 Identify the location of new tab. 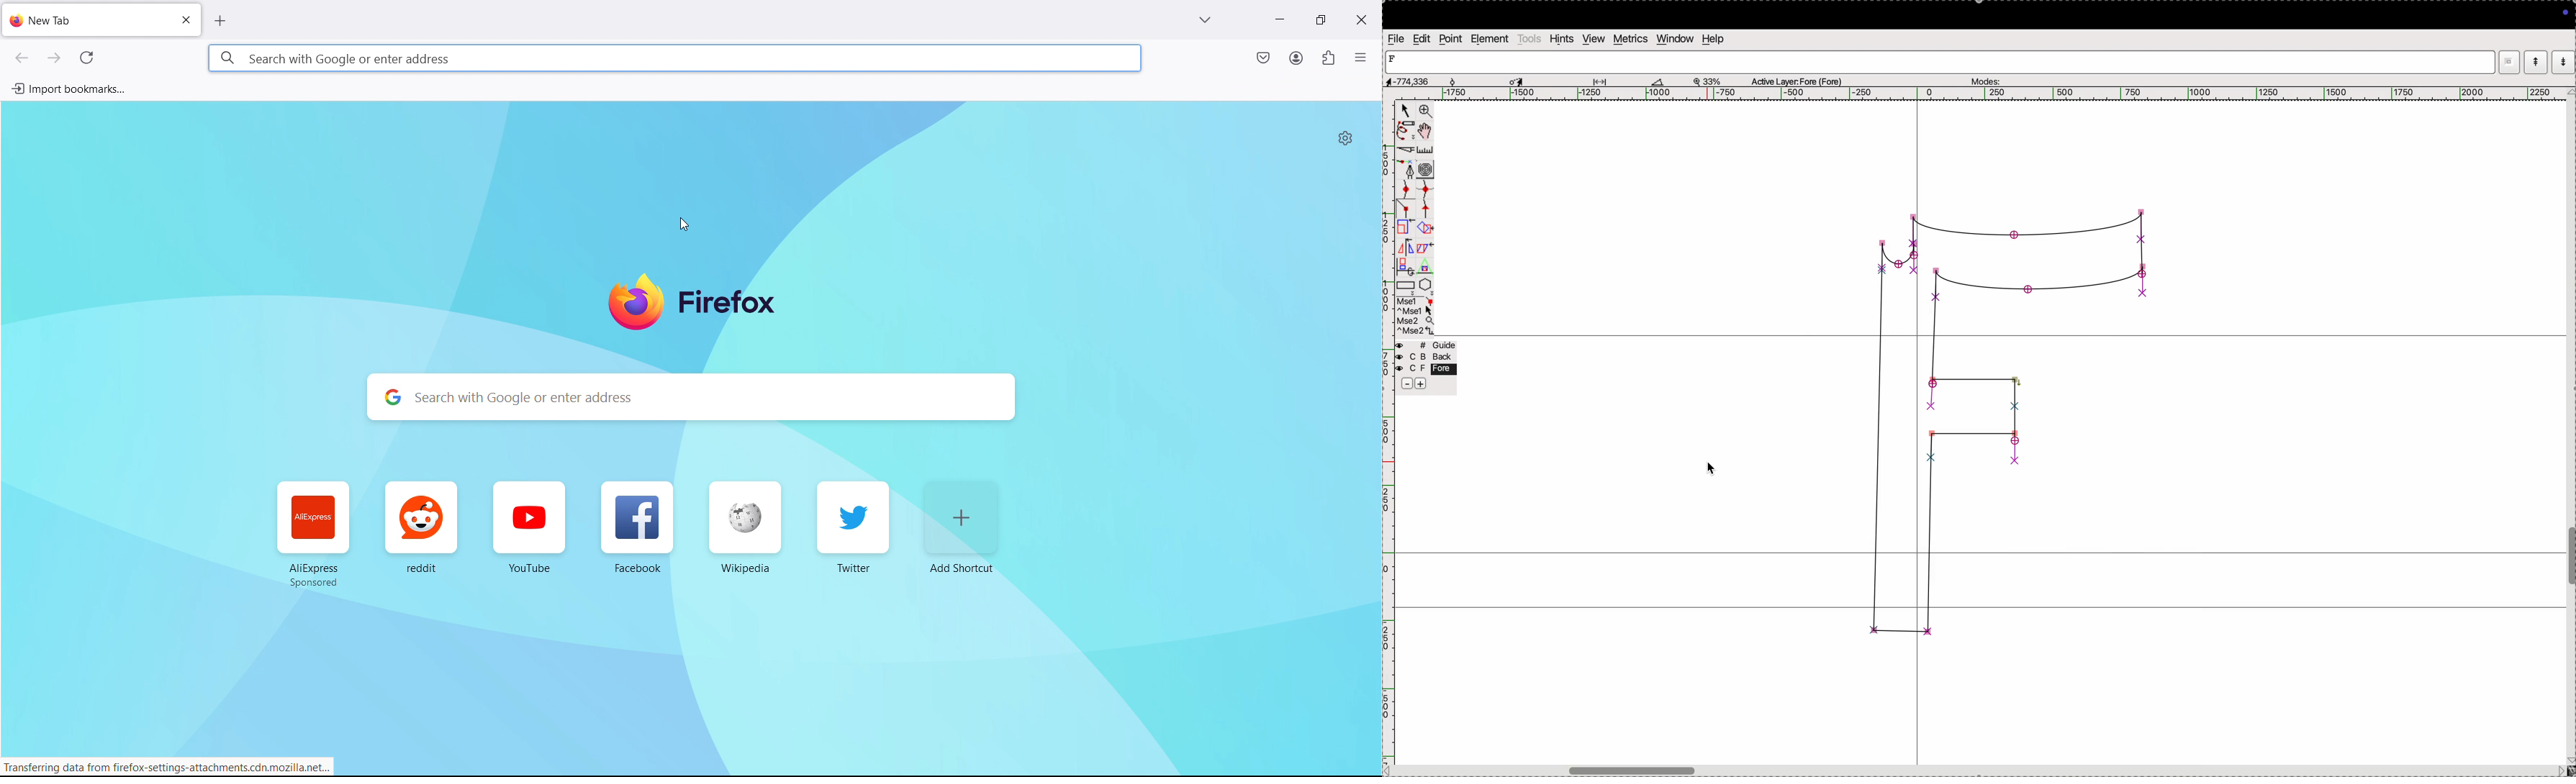
(89, 20).